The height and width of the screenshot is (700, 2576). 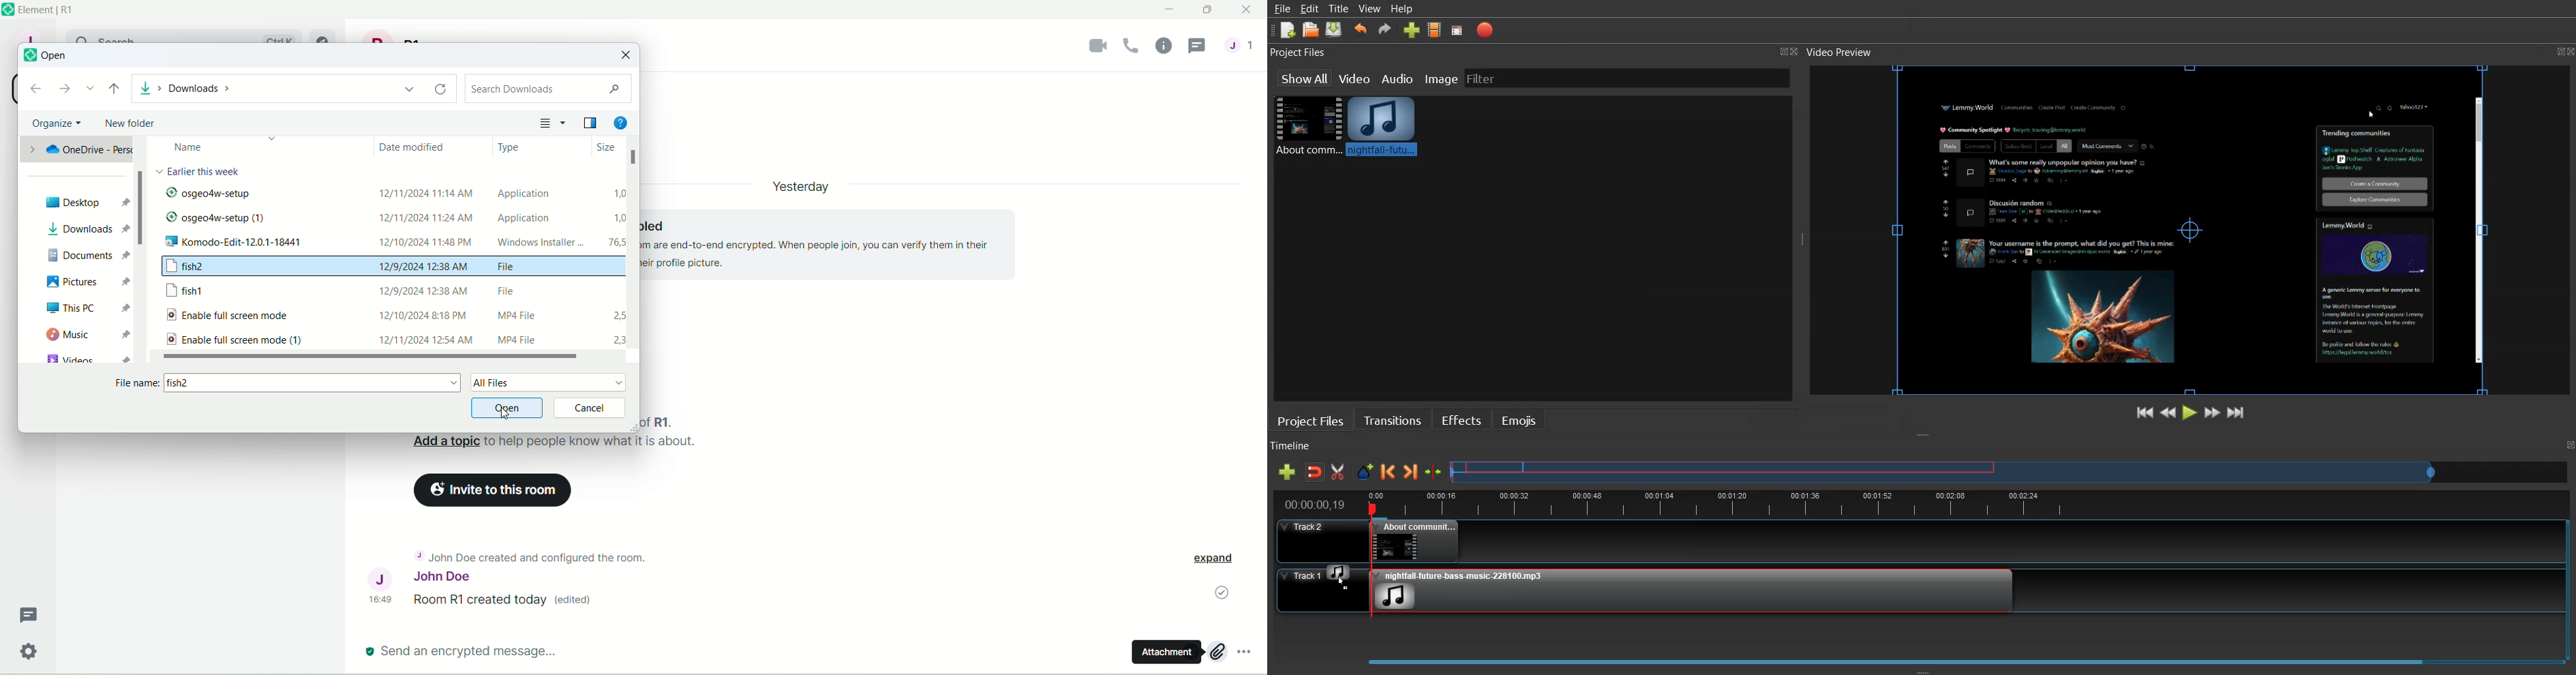 I want to click on horizontal scroll bar, so click(x=370, y=356).